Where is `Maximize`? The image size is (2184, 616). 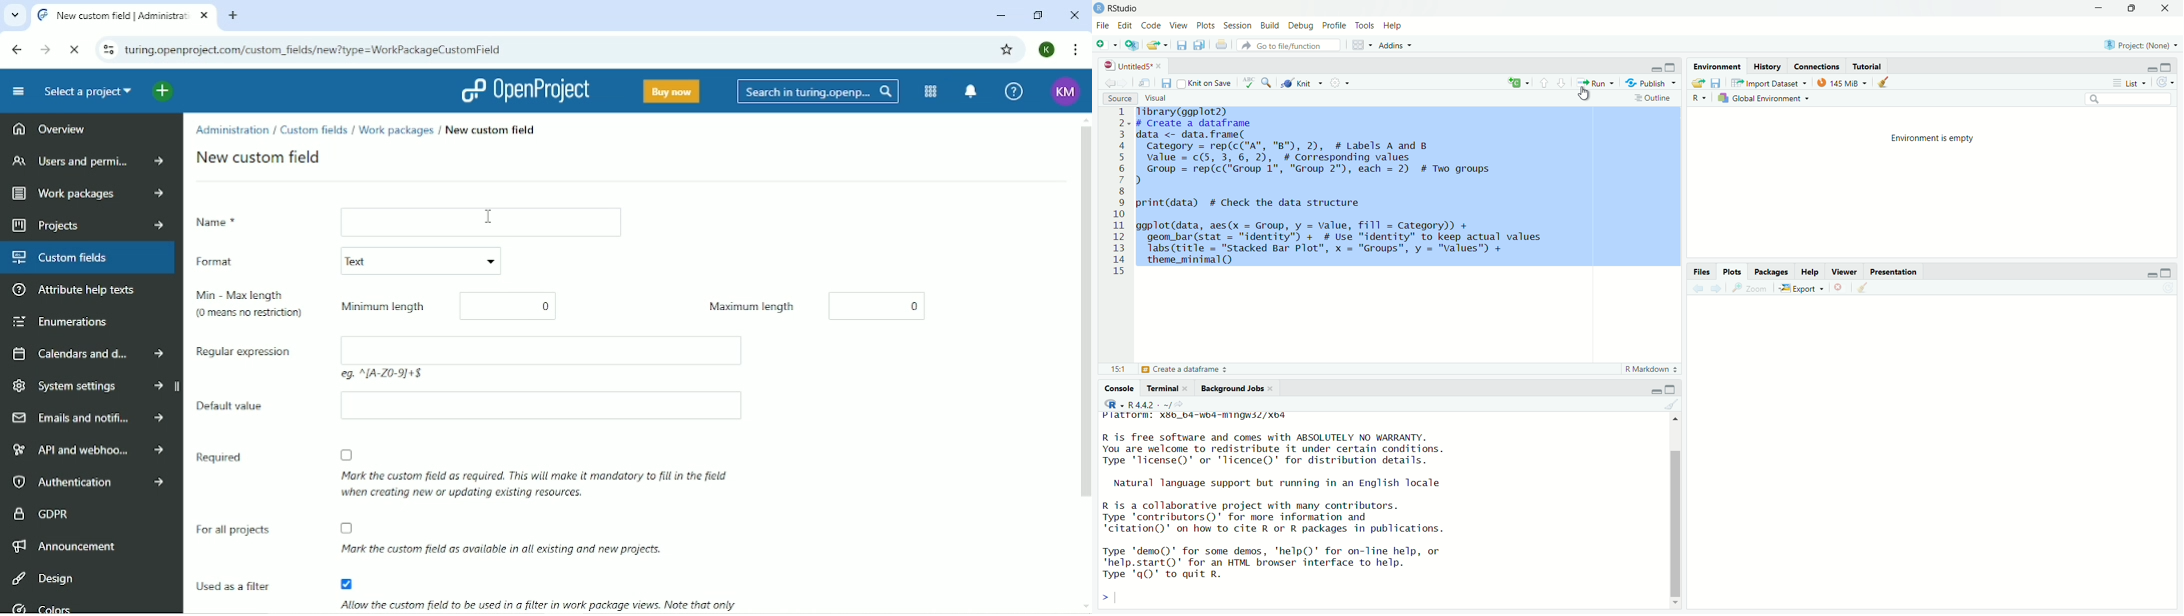 Maximize is located at coordinates (2138, 9).